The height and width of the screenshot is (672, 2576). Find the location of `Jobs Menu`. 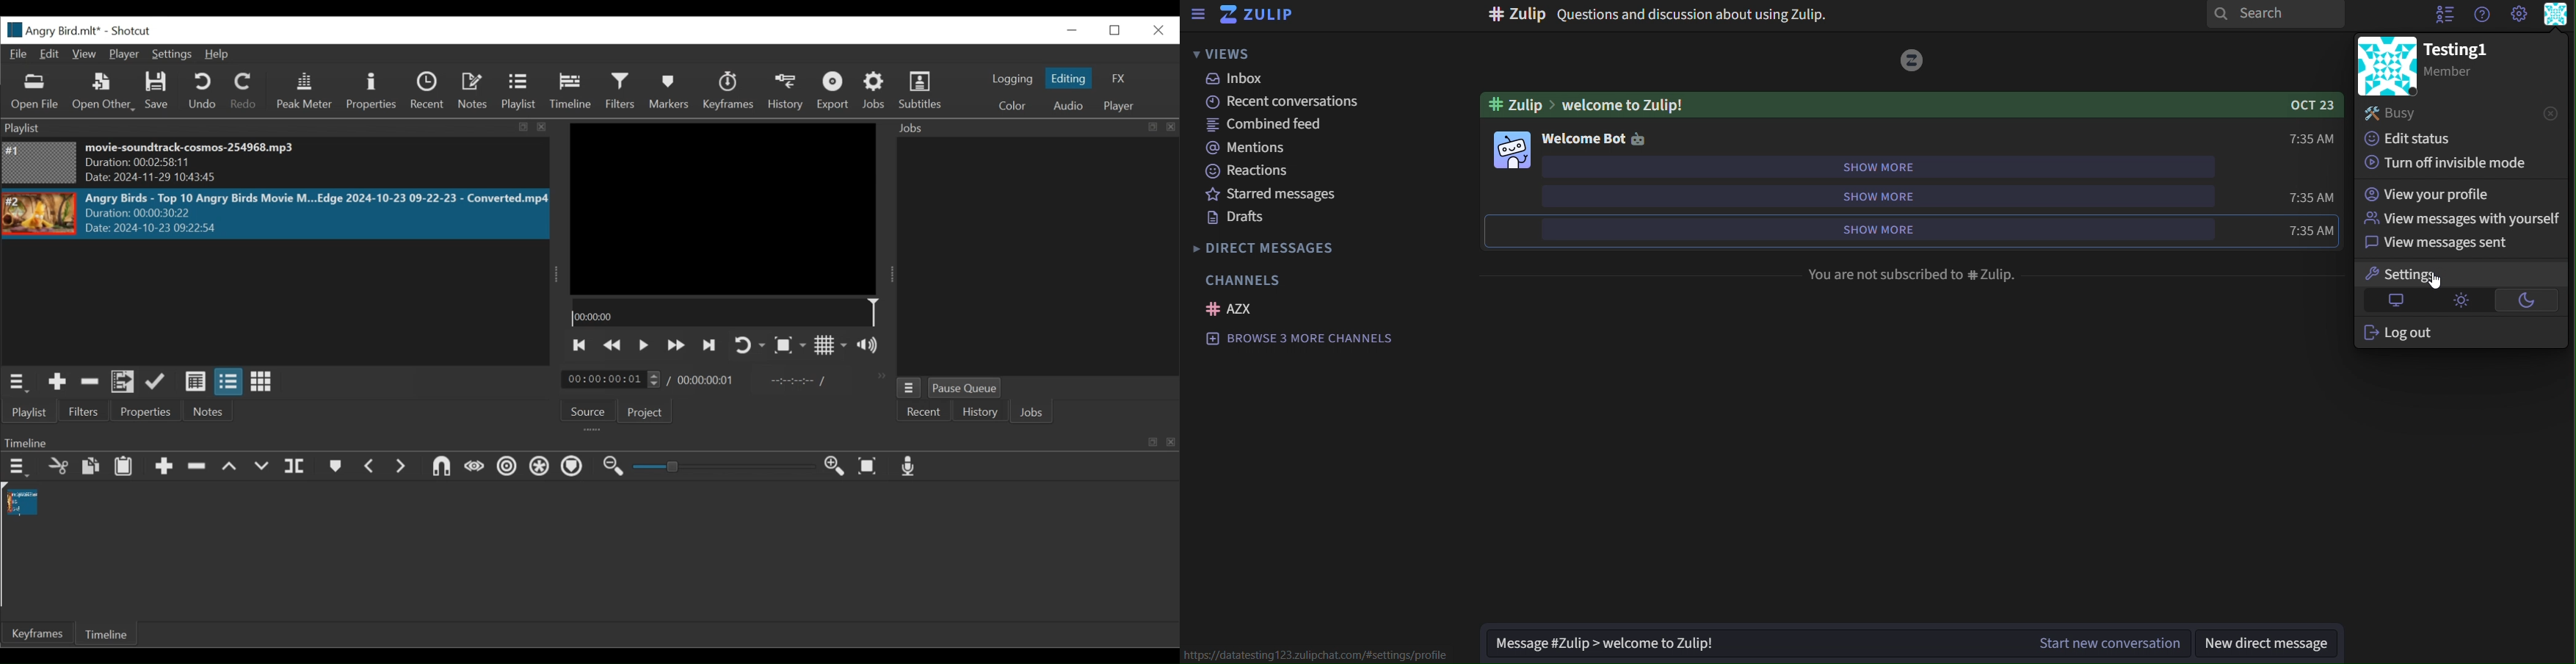

Jobs Menu is located at coordinates (909, 387).